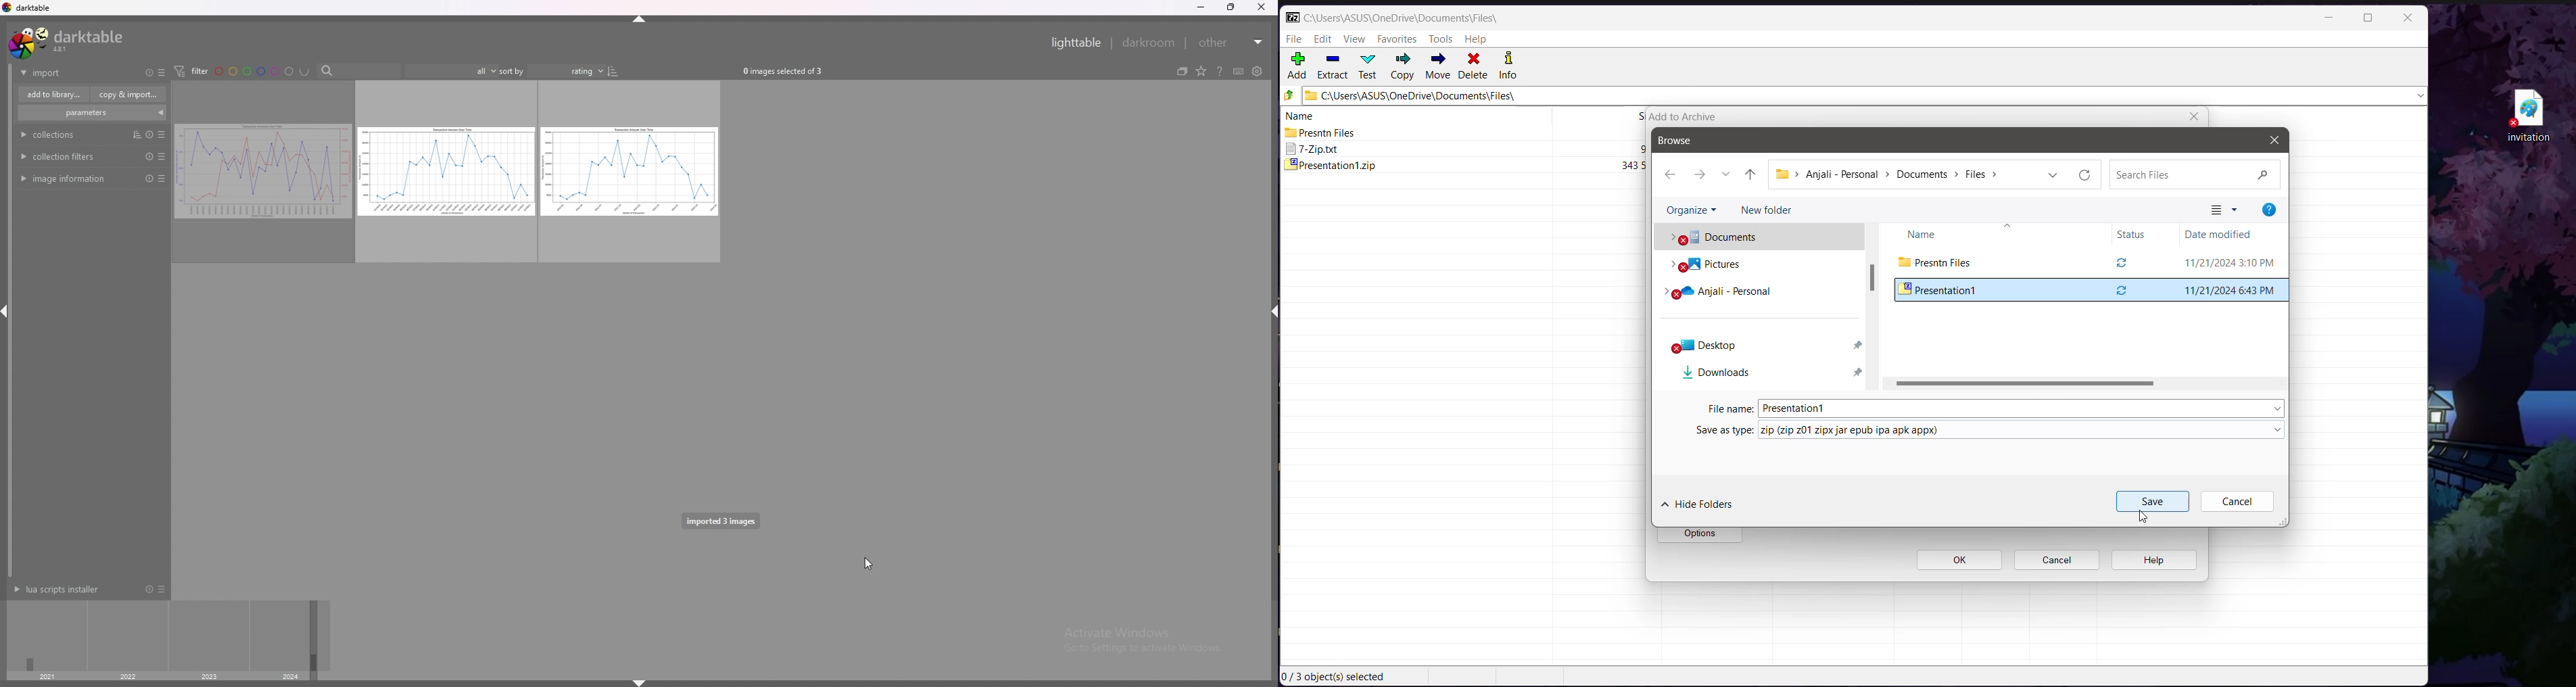 Image resolution: width=2576 pixels, height=700 pixels. I want to click on image, so click(262, 172).